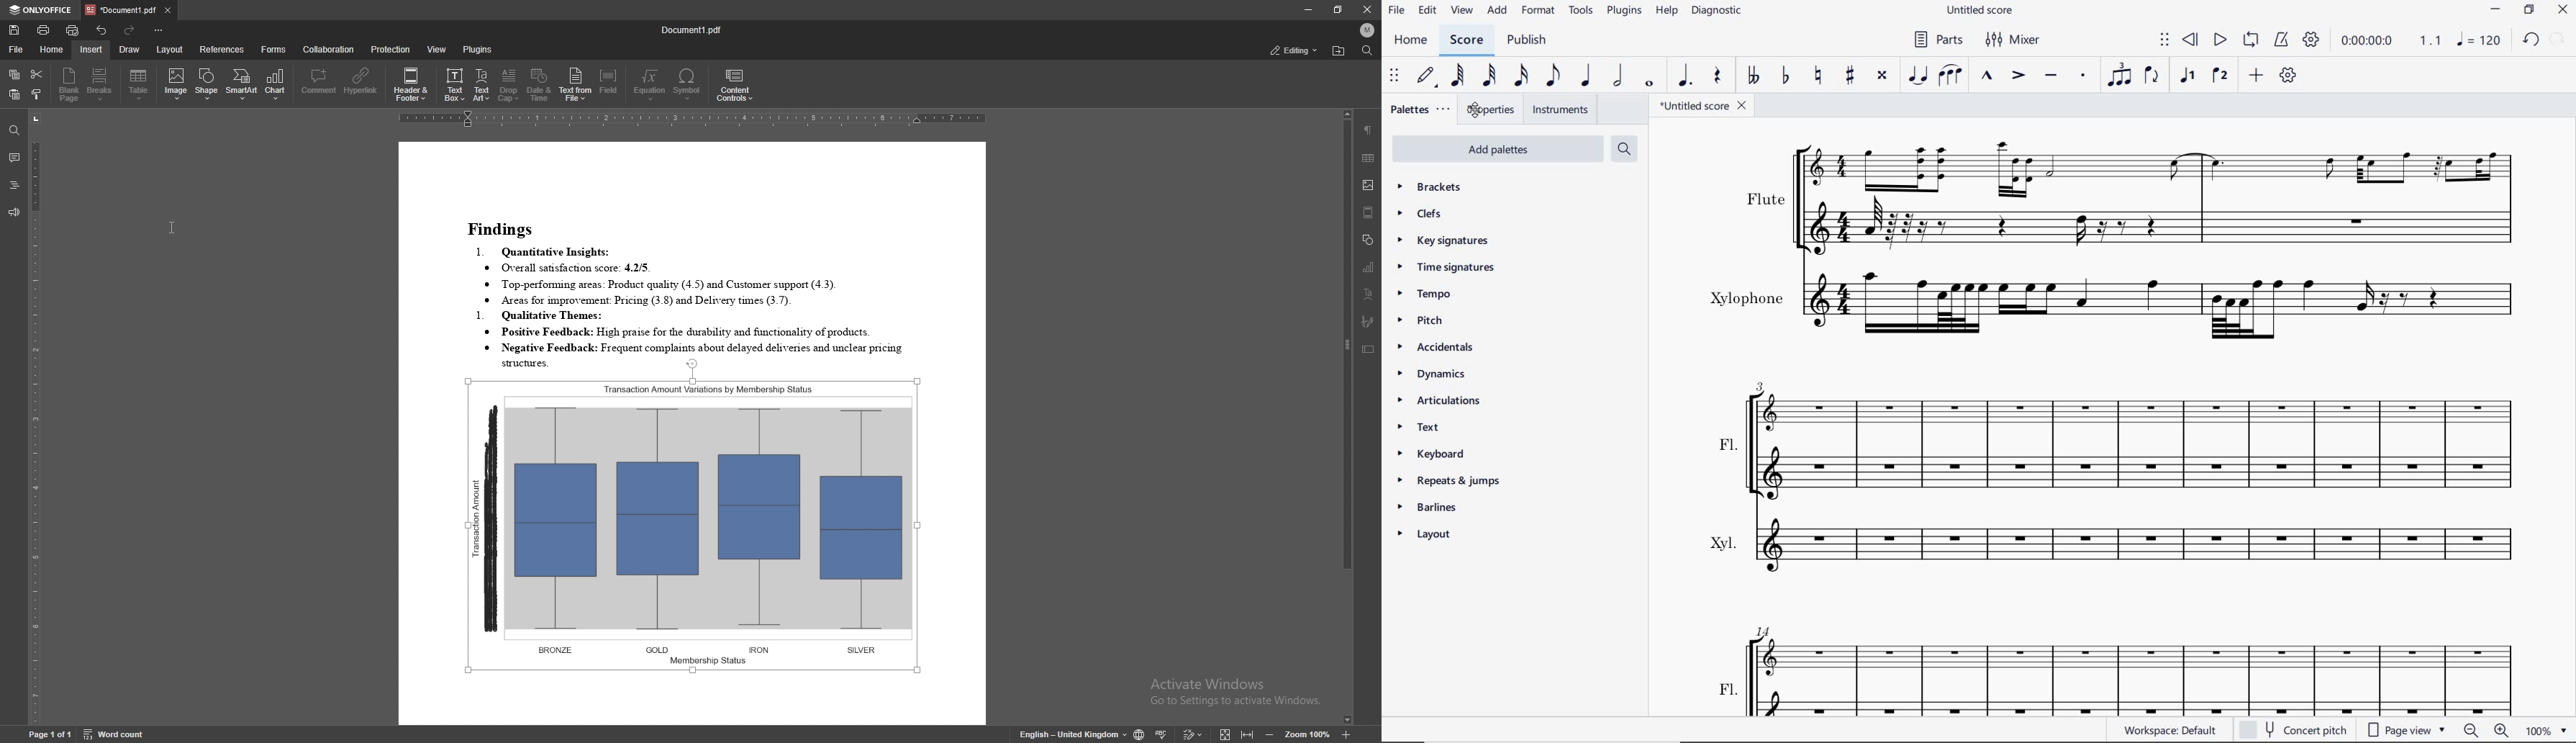  I want to click on file, so click(1397, 12).